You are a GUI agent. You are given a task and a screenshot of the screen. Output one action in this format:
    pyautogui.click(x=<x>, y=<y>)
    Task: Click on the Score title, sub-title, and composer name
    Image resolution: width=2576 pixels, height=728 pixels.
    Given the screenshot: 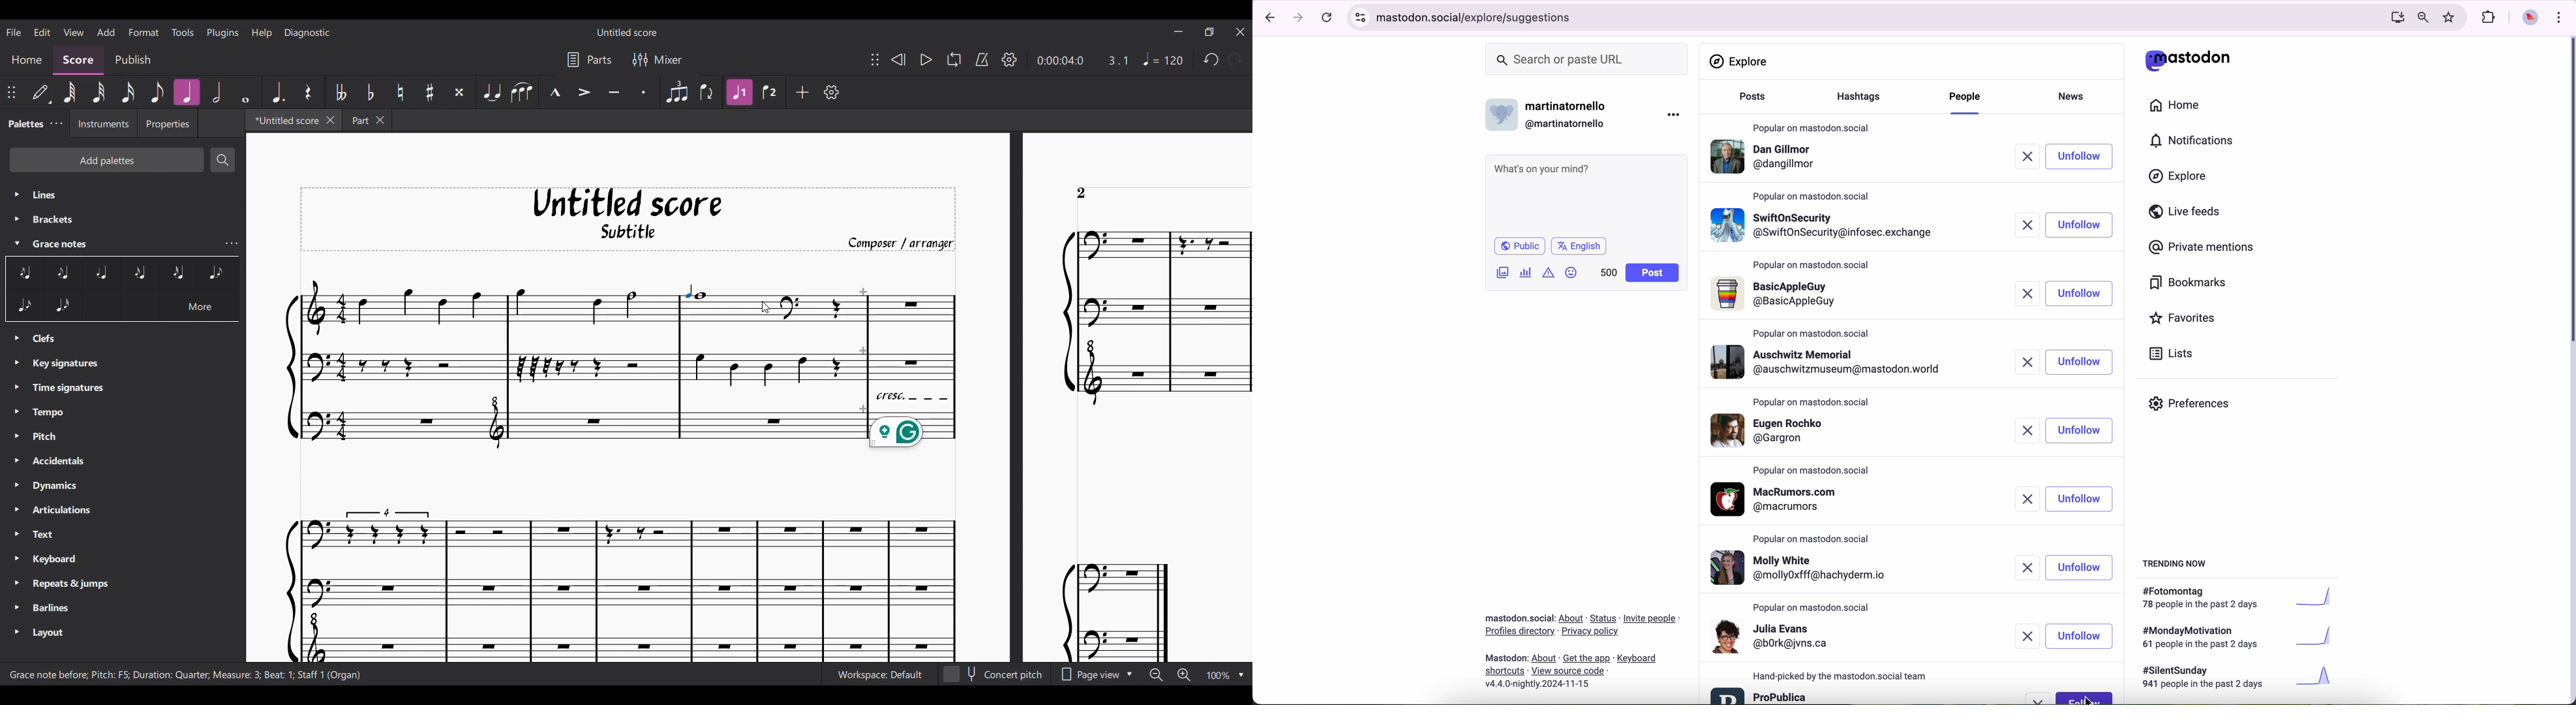 What is the action you would take?
    pyautogui.click(x=628, y=219)
    